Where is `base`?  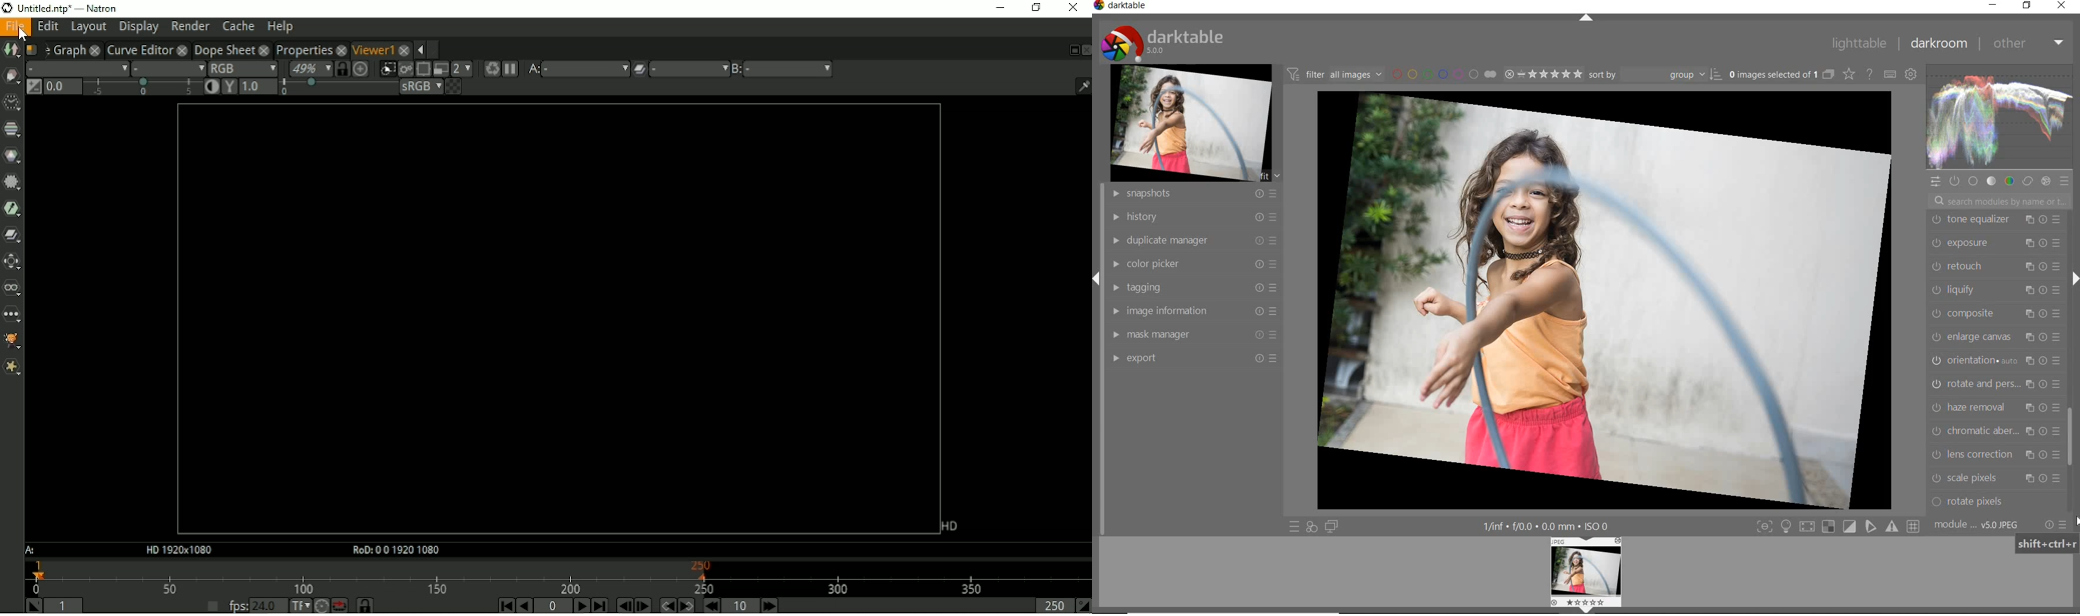
base is located at coordinates (1973, 182).